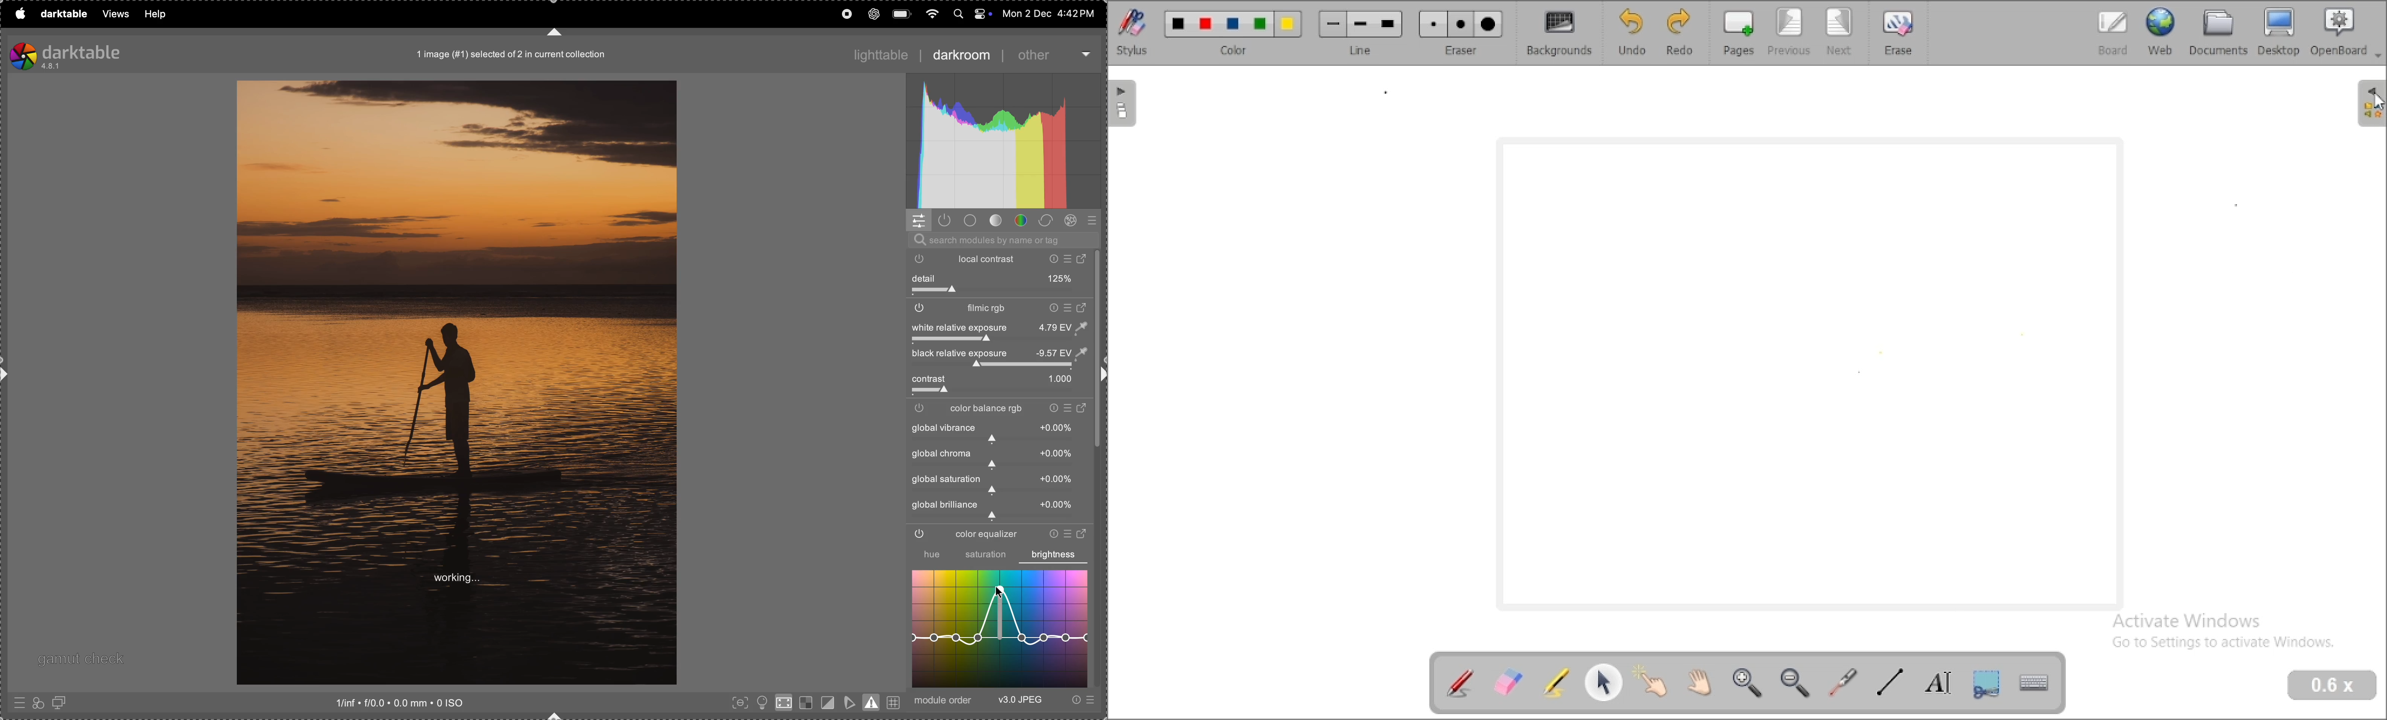  Describe the element at coordinates (112, 14) in the screenshot. I see `views` at that location.